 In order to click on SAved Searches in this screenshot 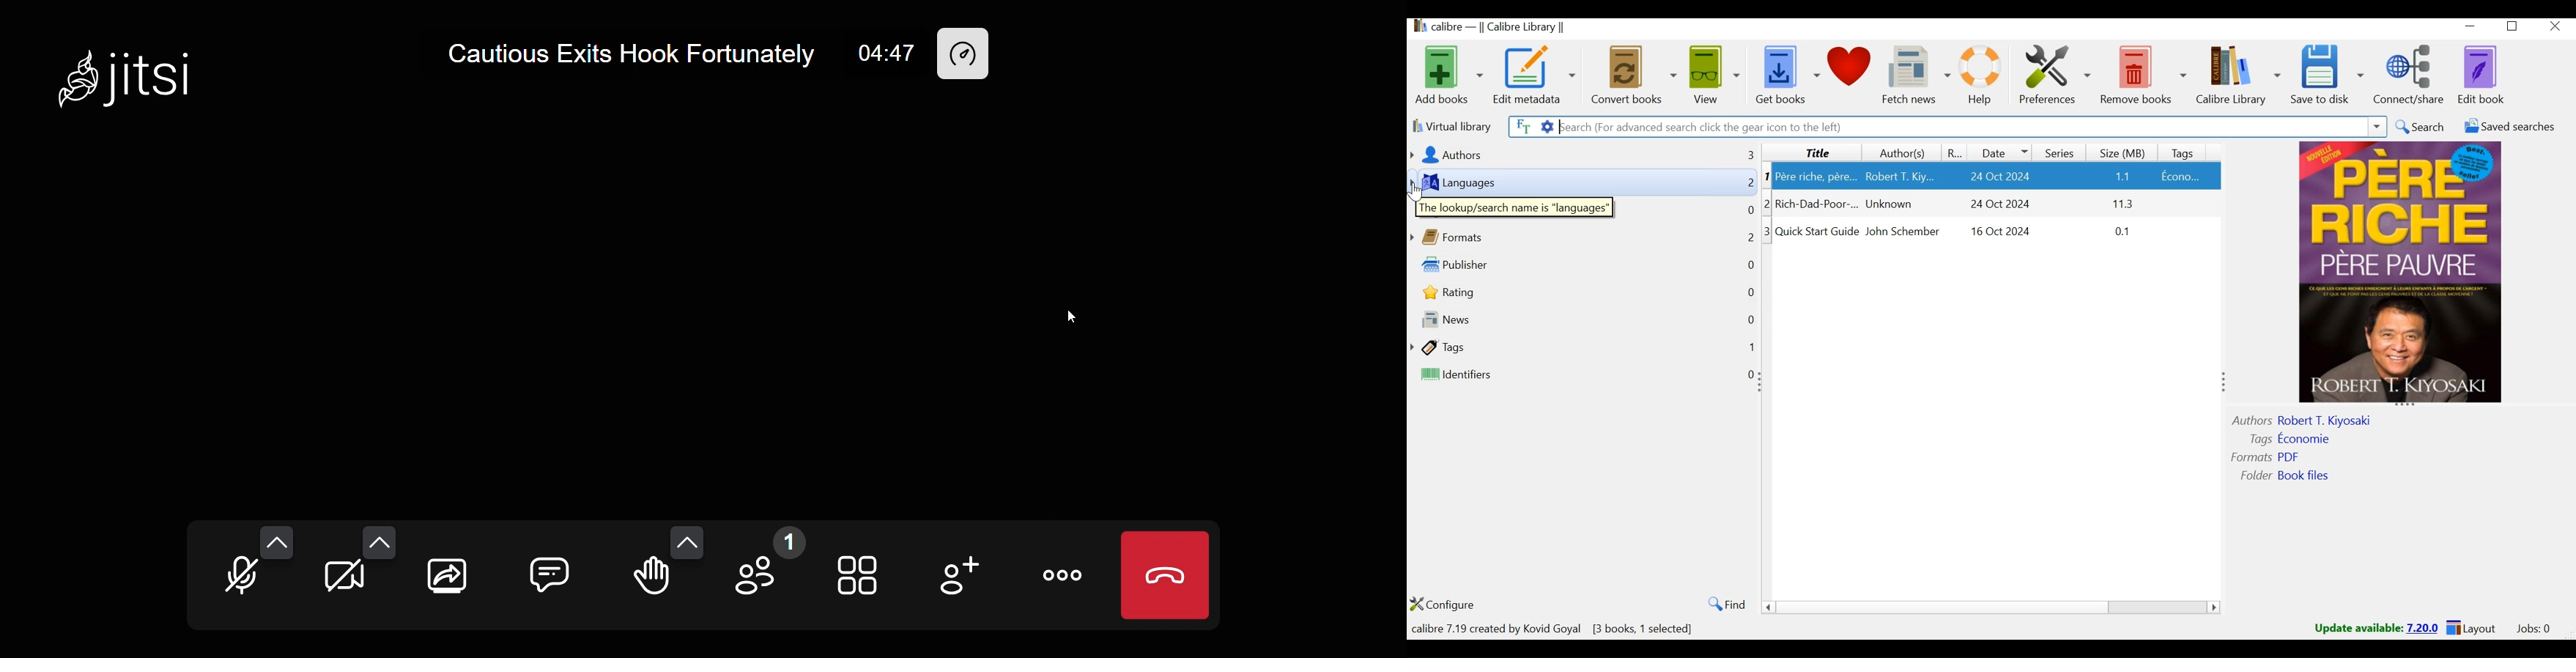, I will do `click(2506, 129)`.